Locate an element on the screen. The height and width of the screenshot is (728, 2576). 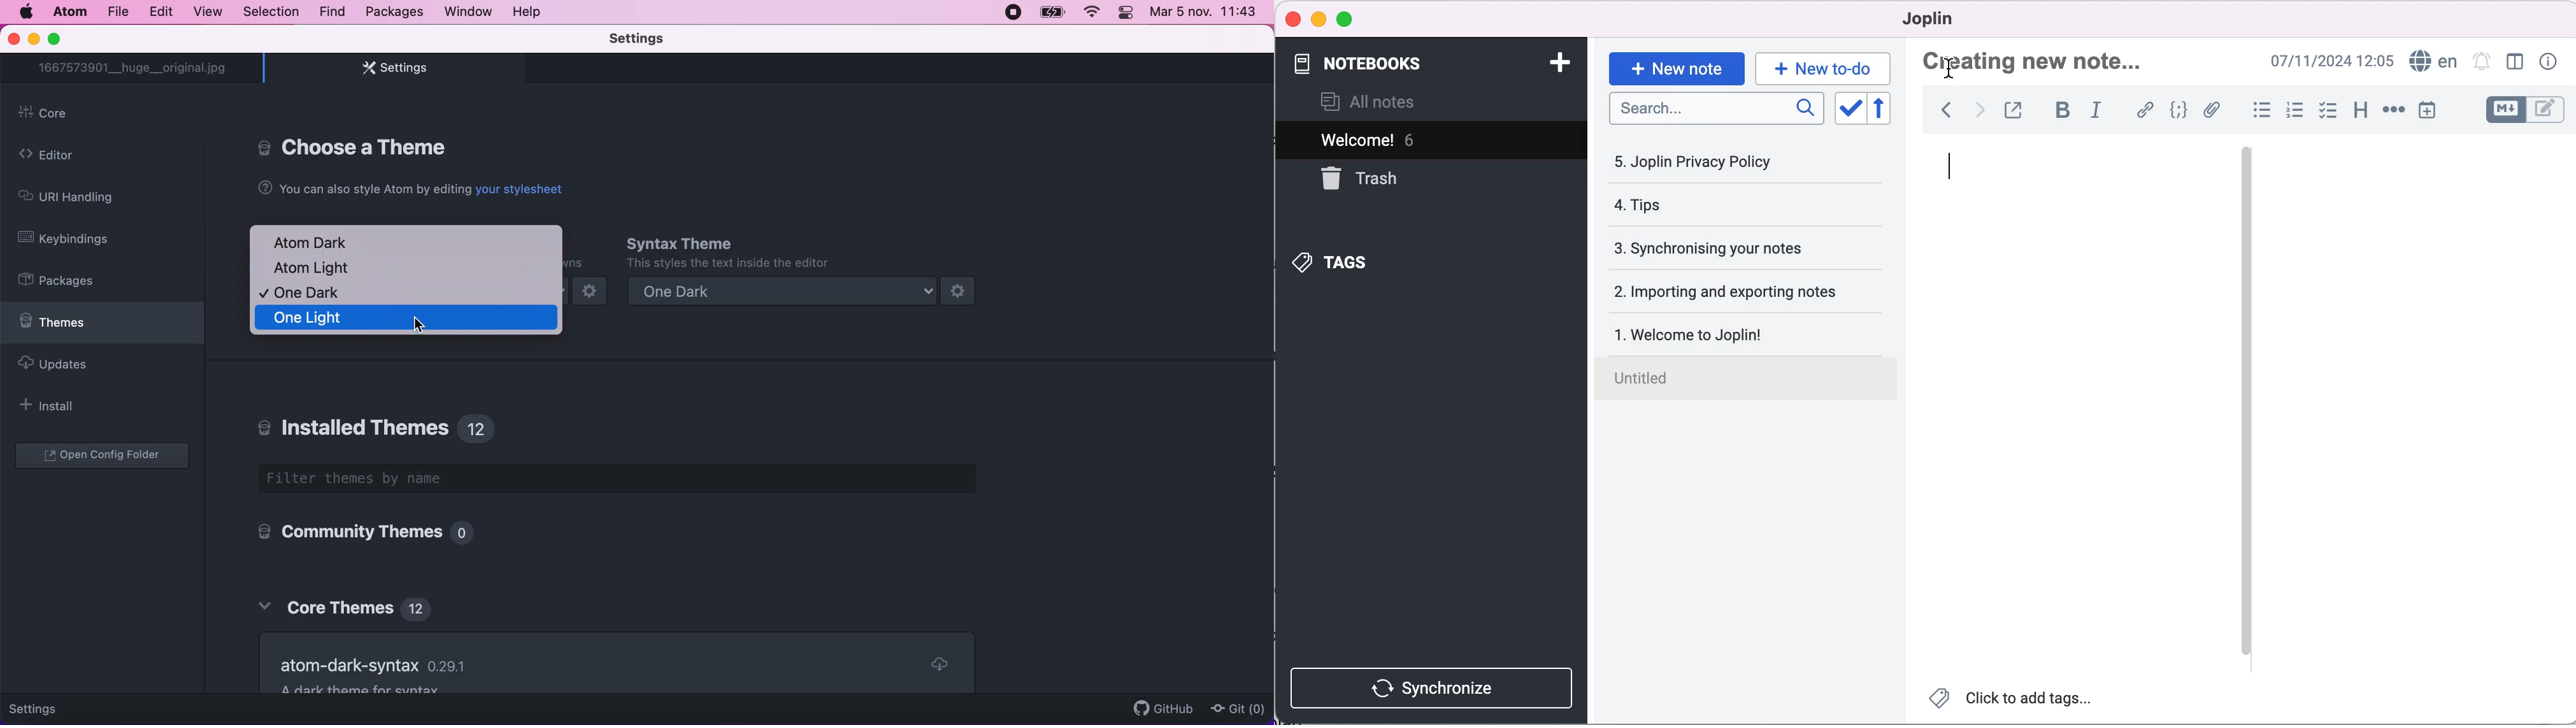
add notebook is located at coordinates (1559, 63).